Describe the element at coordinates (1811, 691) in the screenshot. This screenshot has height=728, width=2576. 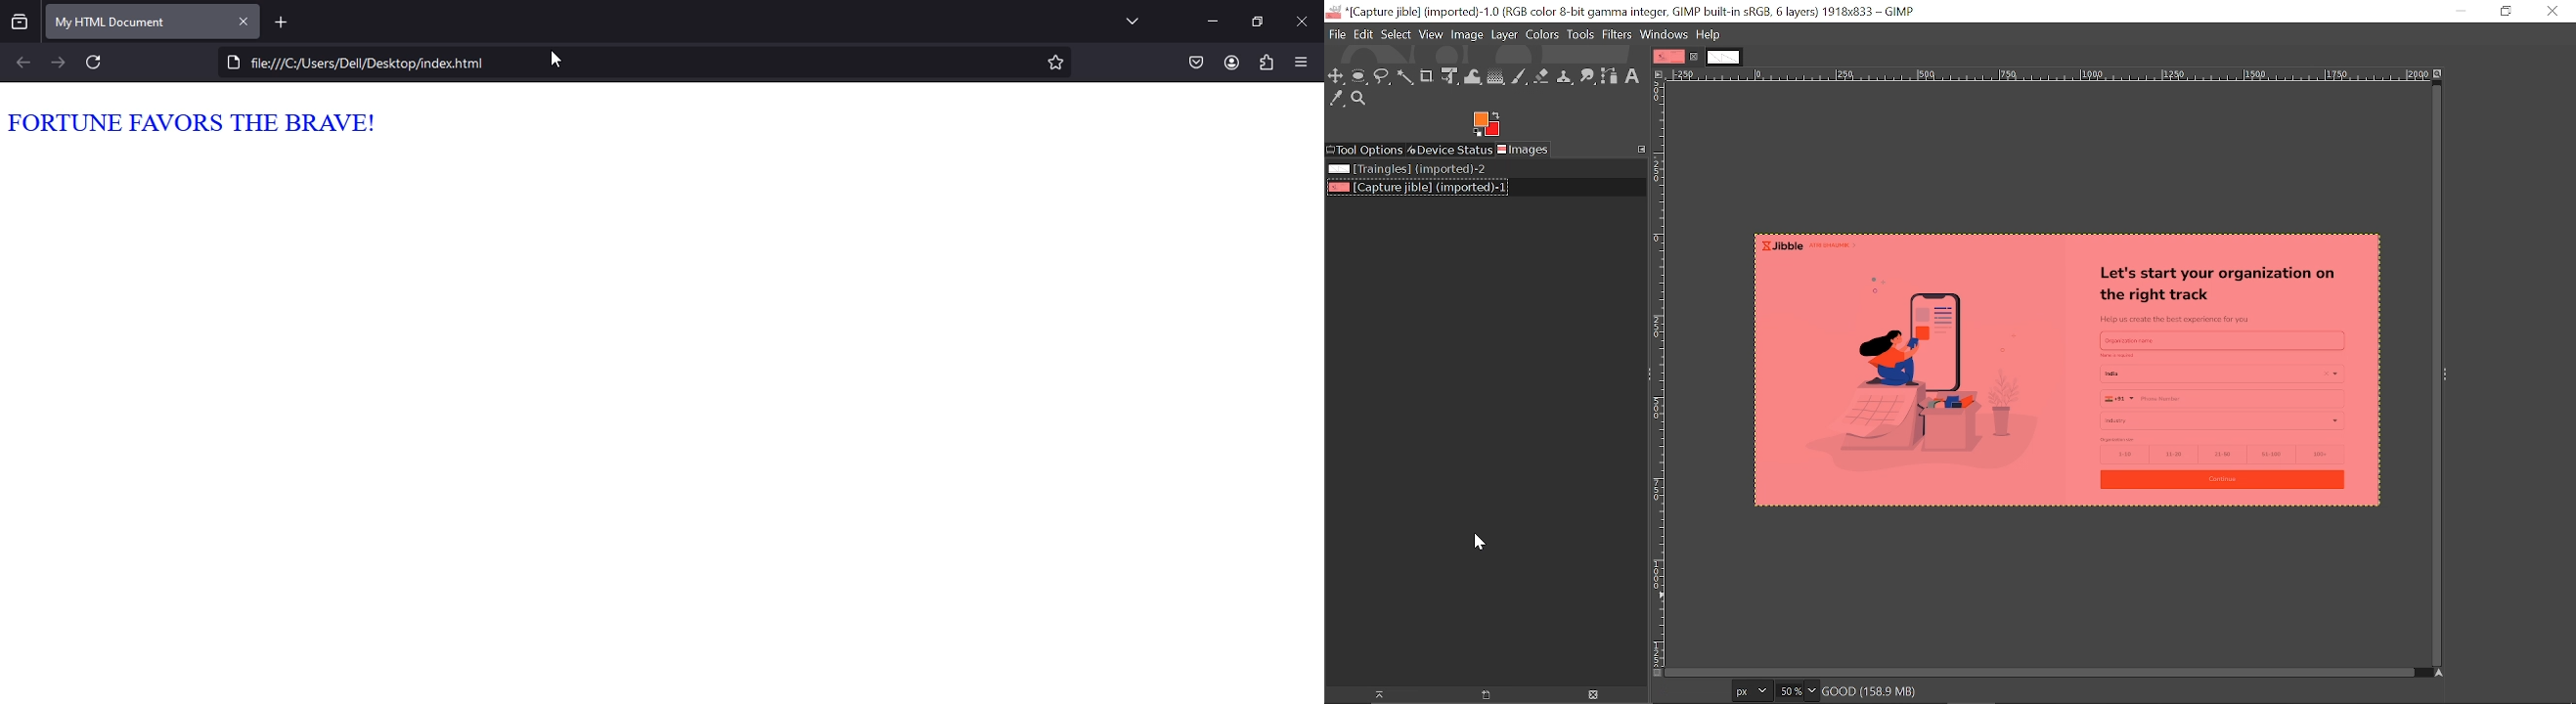
I see `Zoom options` at that location.